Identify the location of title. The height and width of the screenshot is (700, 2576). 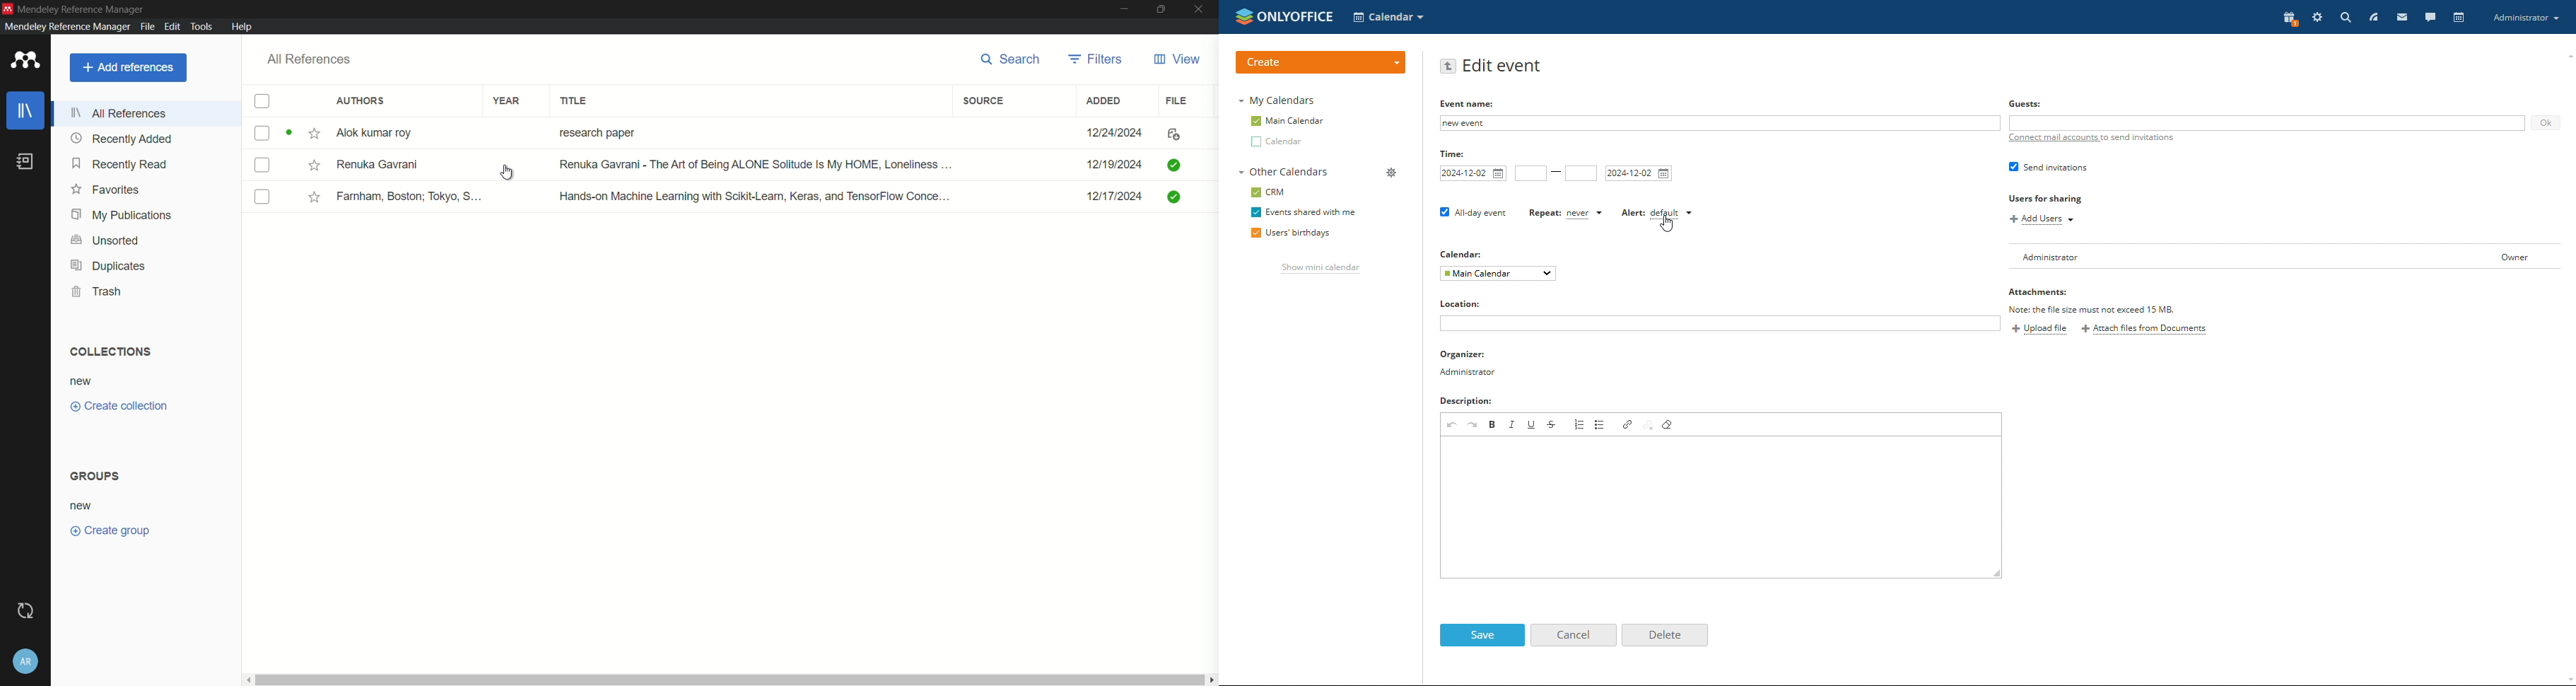
(575, 101).